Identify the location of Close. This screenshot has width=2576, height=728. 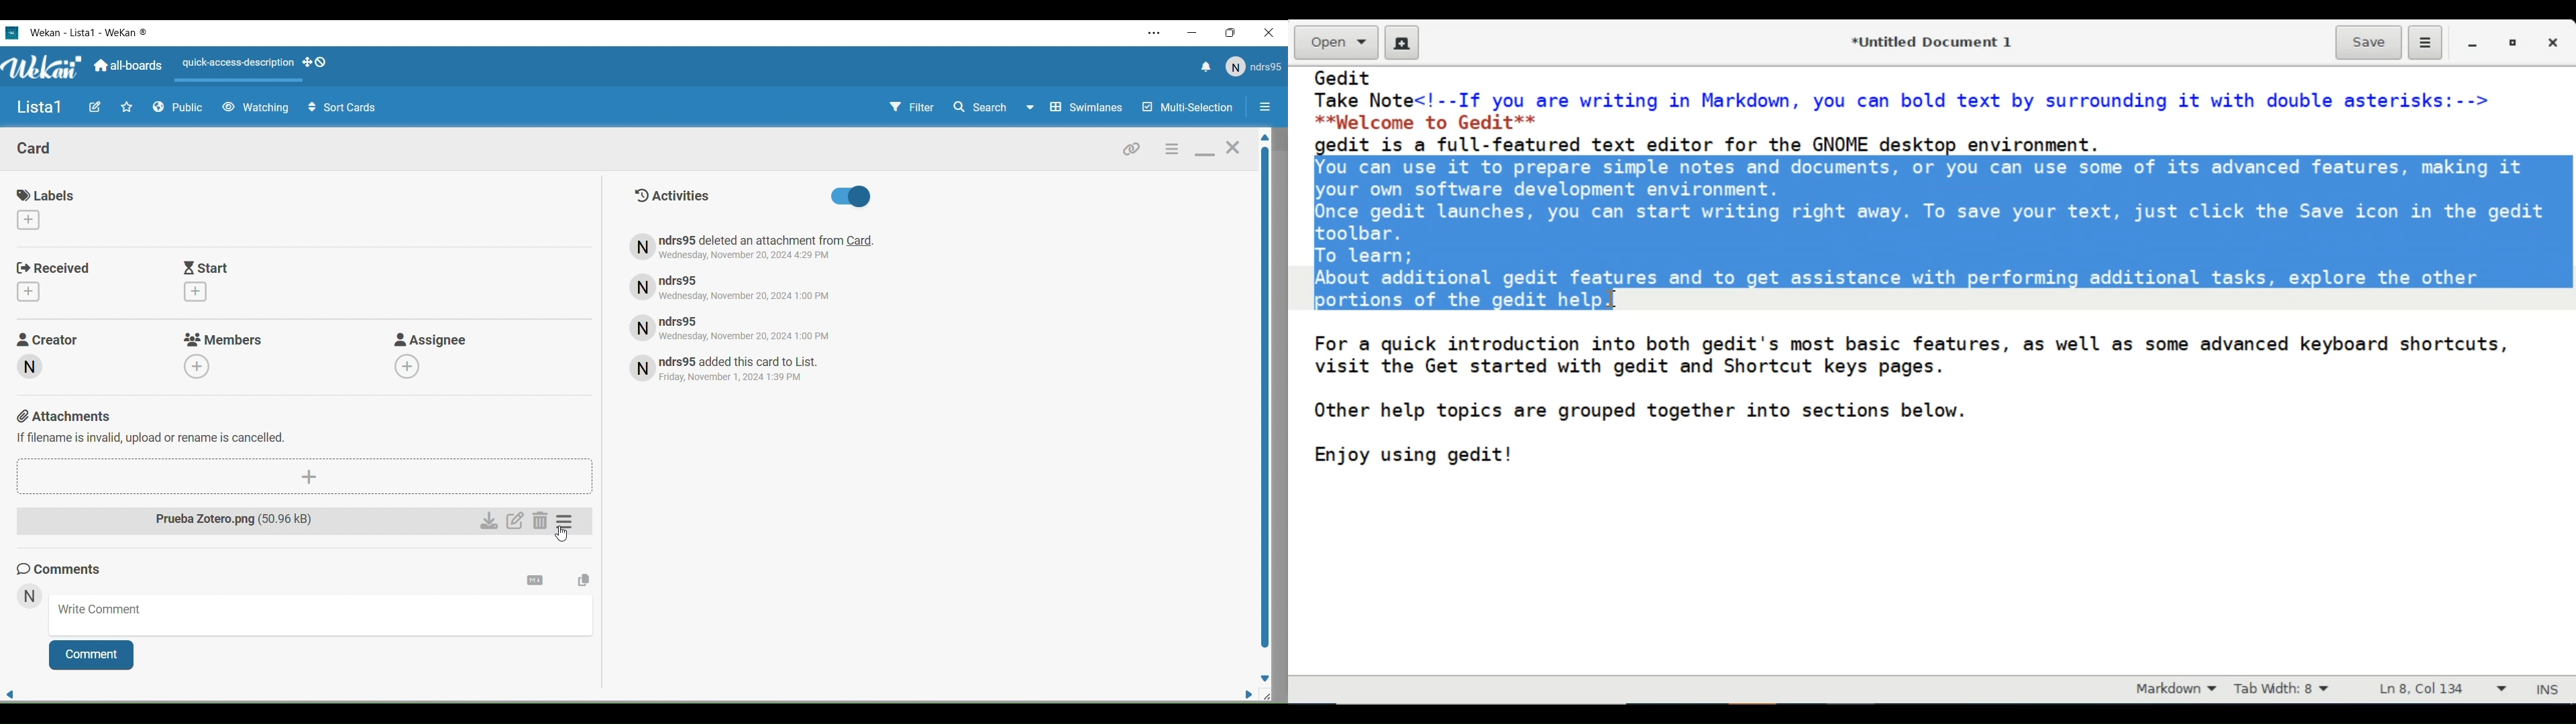
(1233, 152).